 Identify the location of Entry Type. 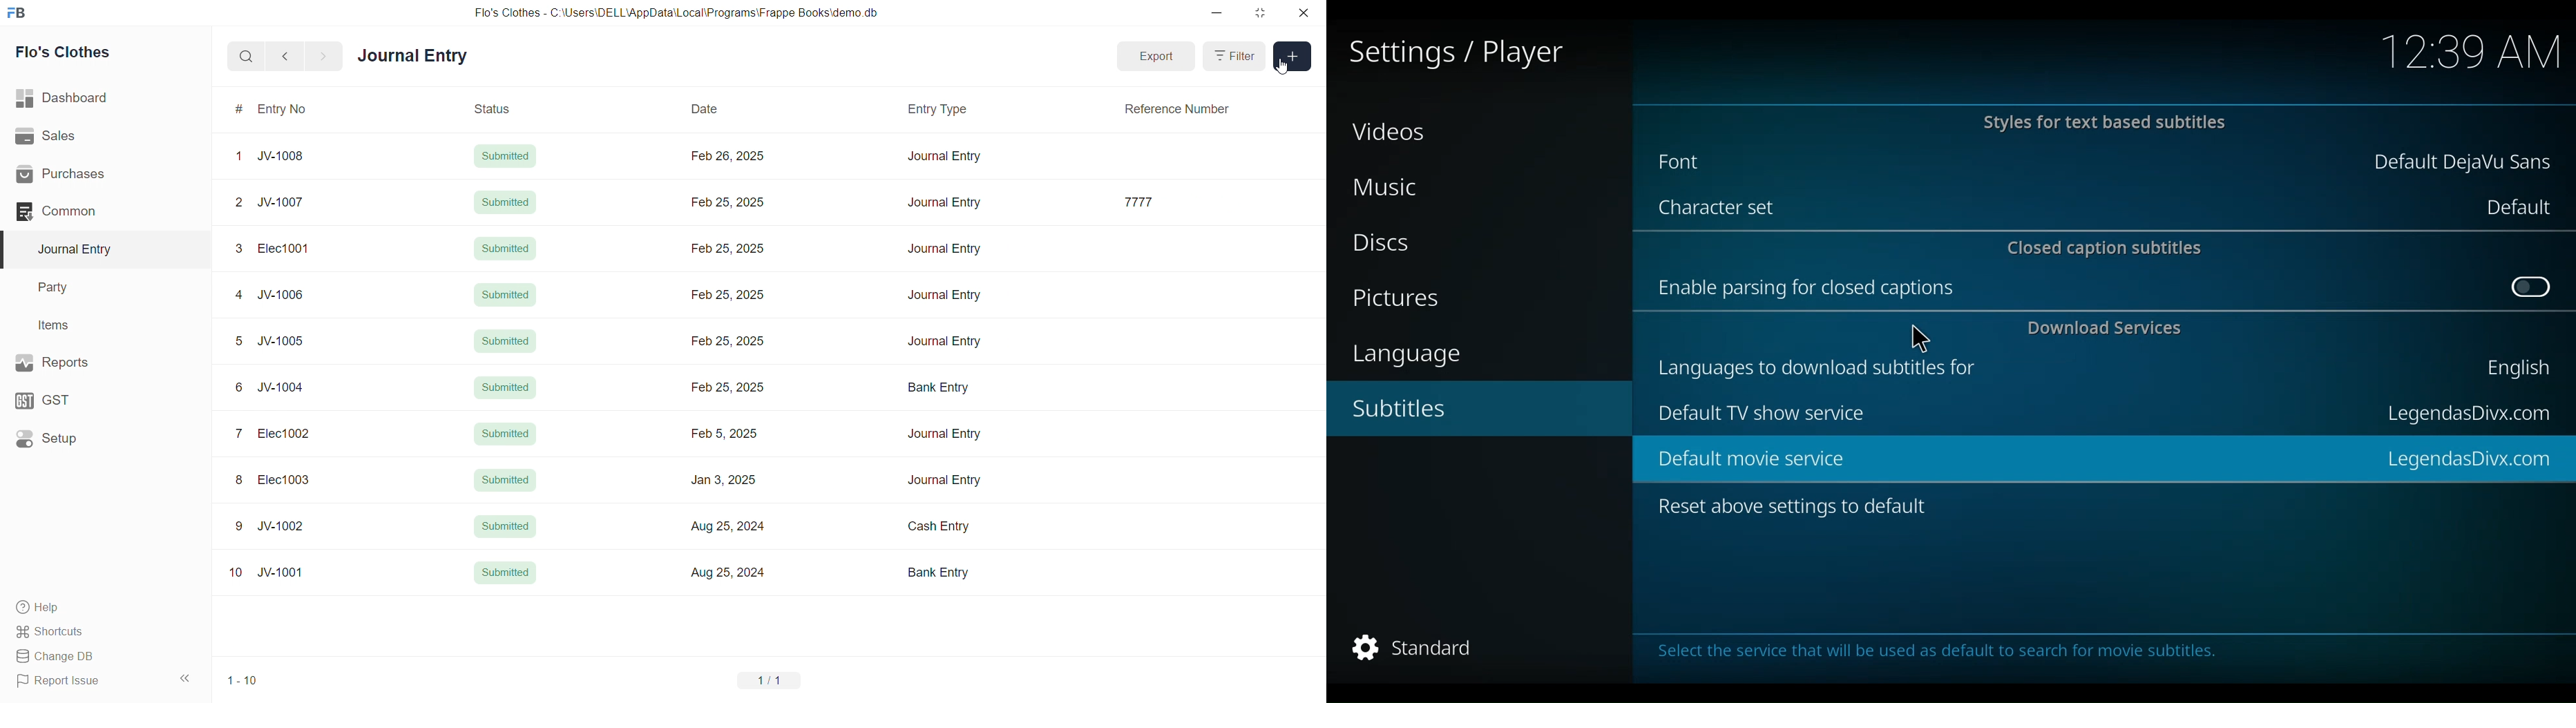
(935, 110).